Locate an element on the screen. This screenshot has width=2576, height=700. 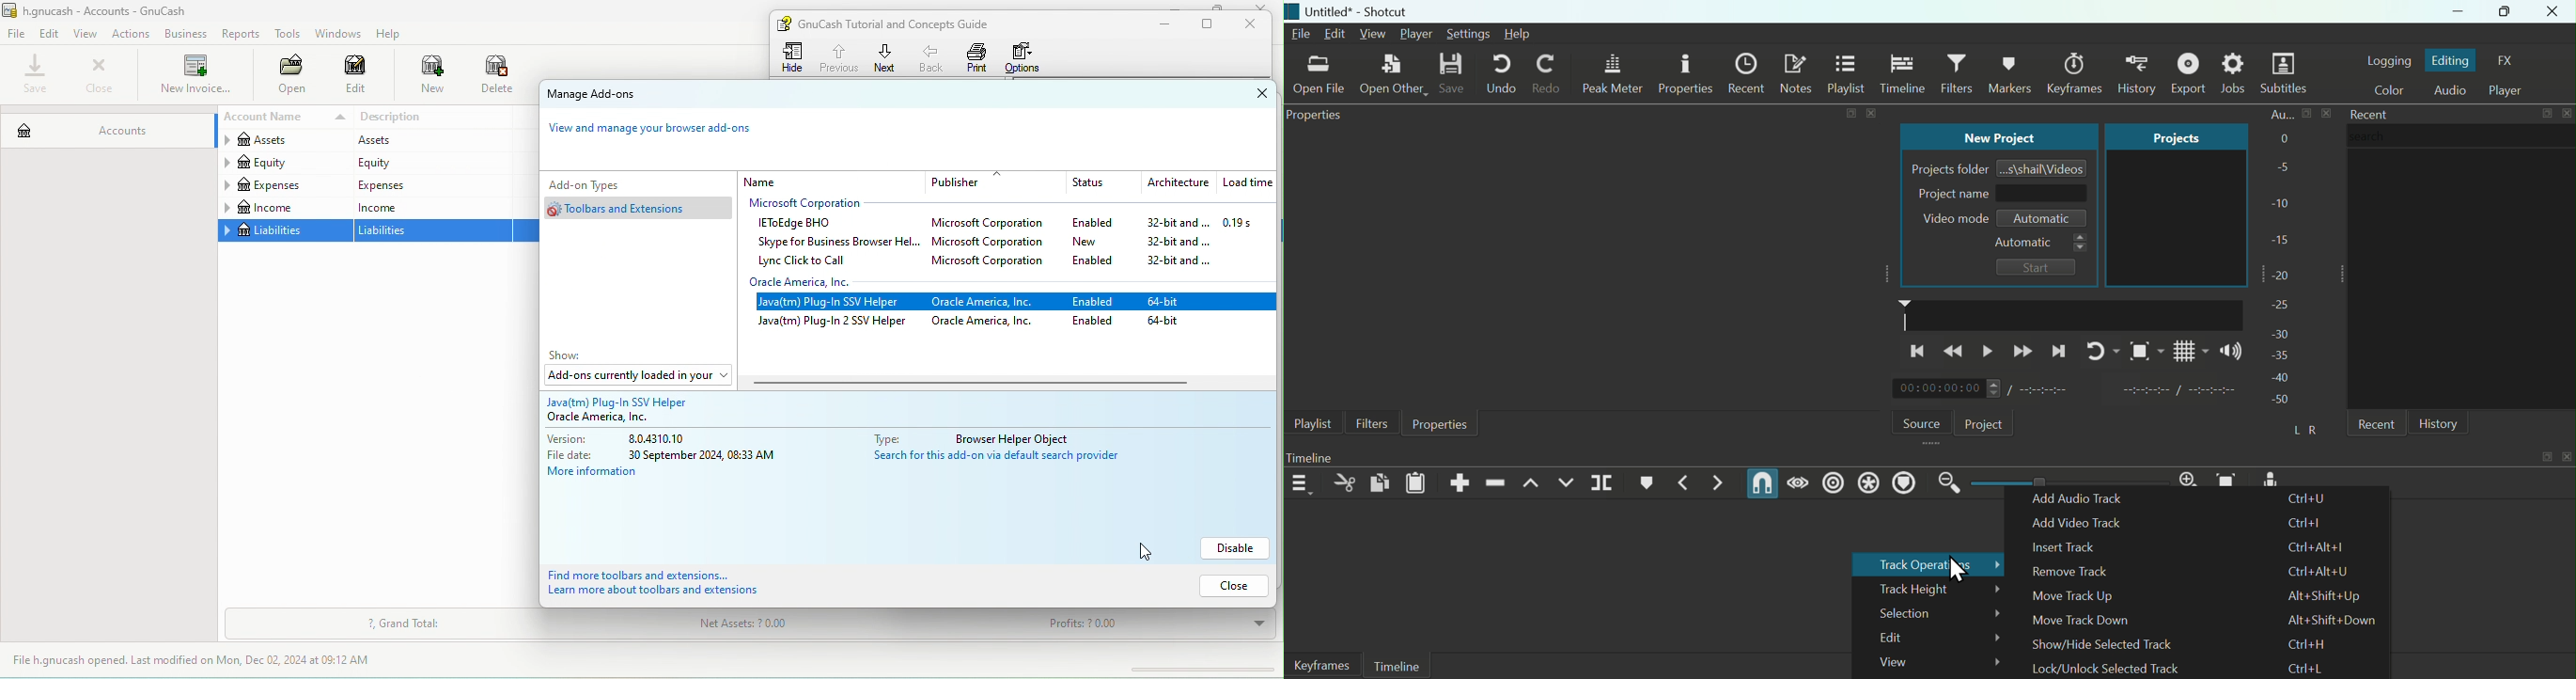
expand is located at coordinates (2546, 113).